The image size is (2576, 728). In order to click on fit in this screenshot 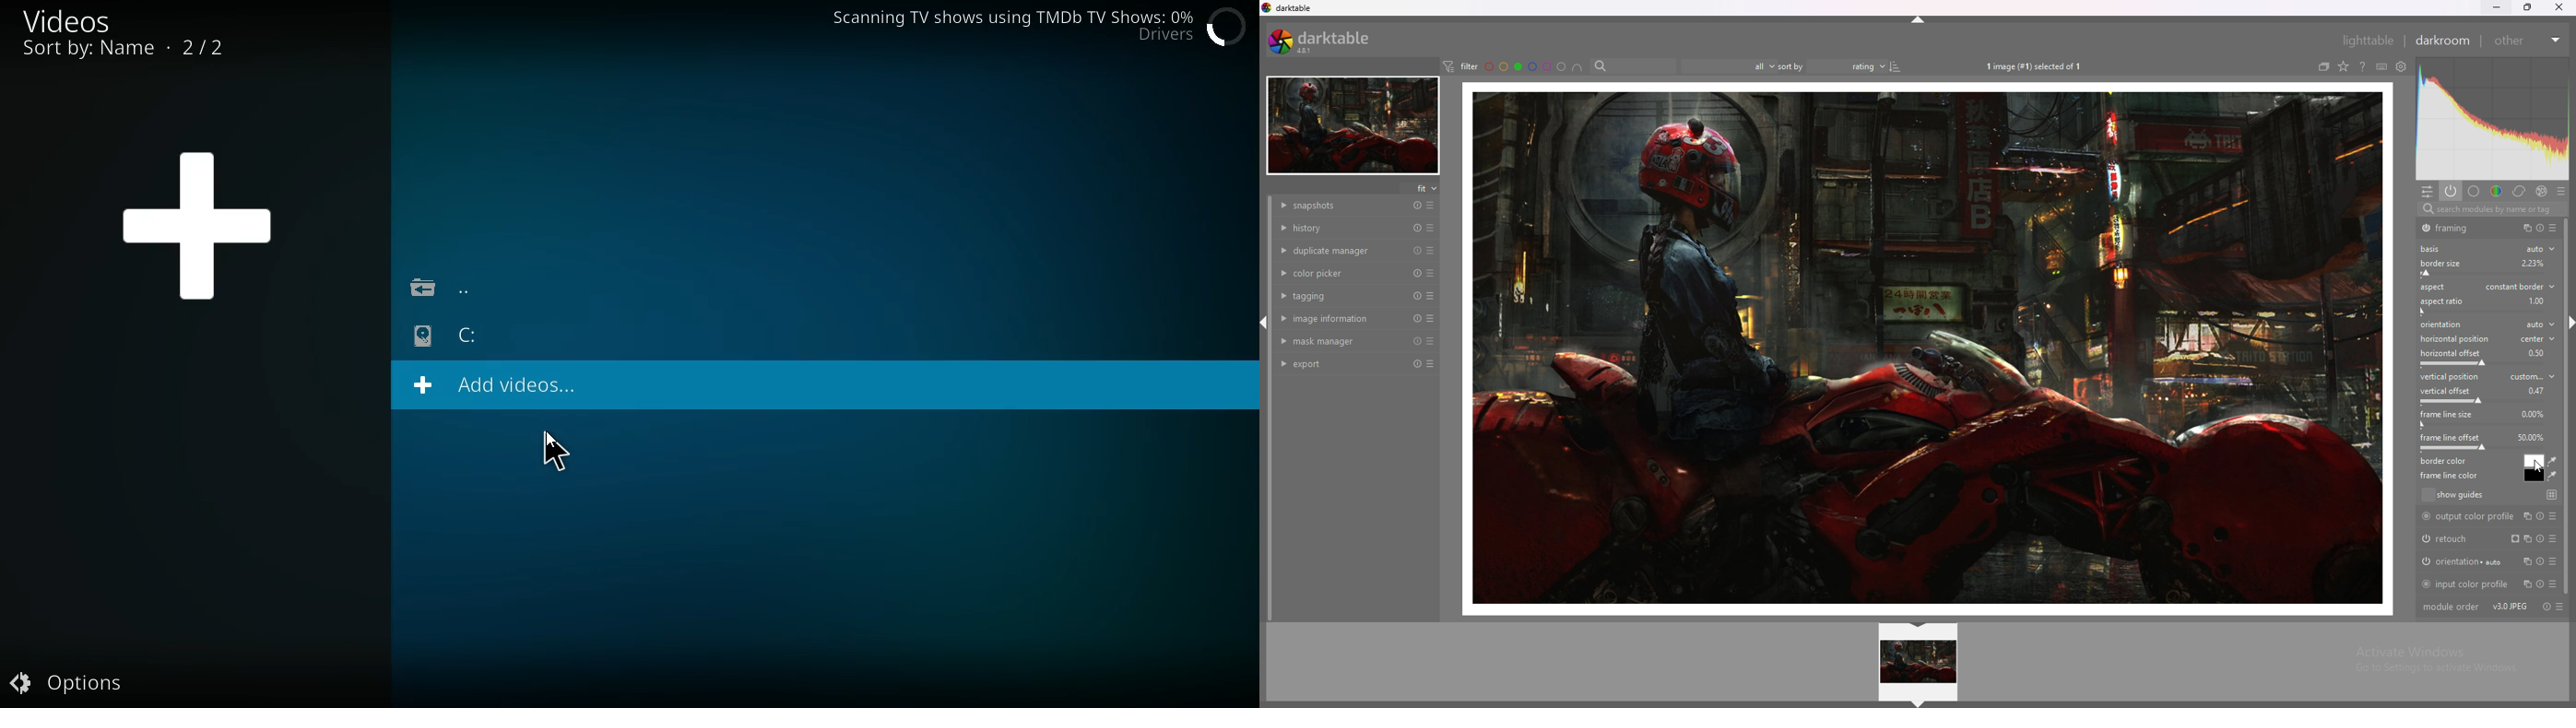, I will do `click(1421, 188)`.